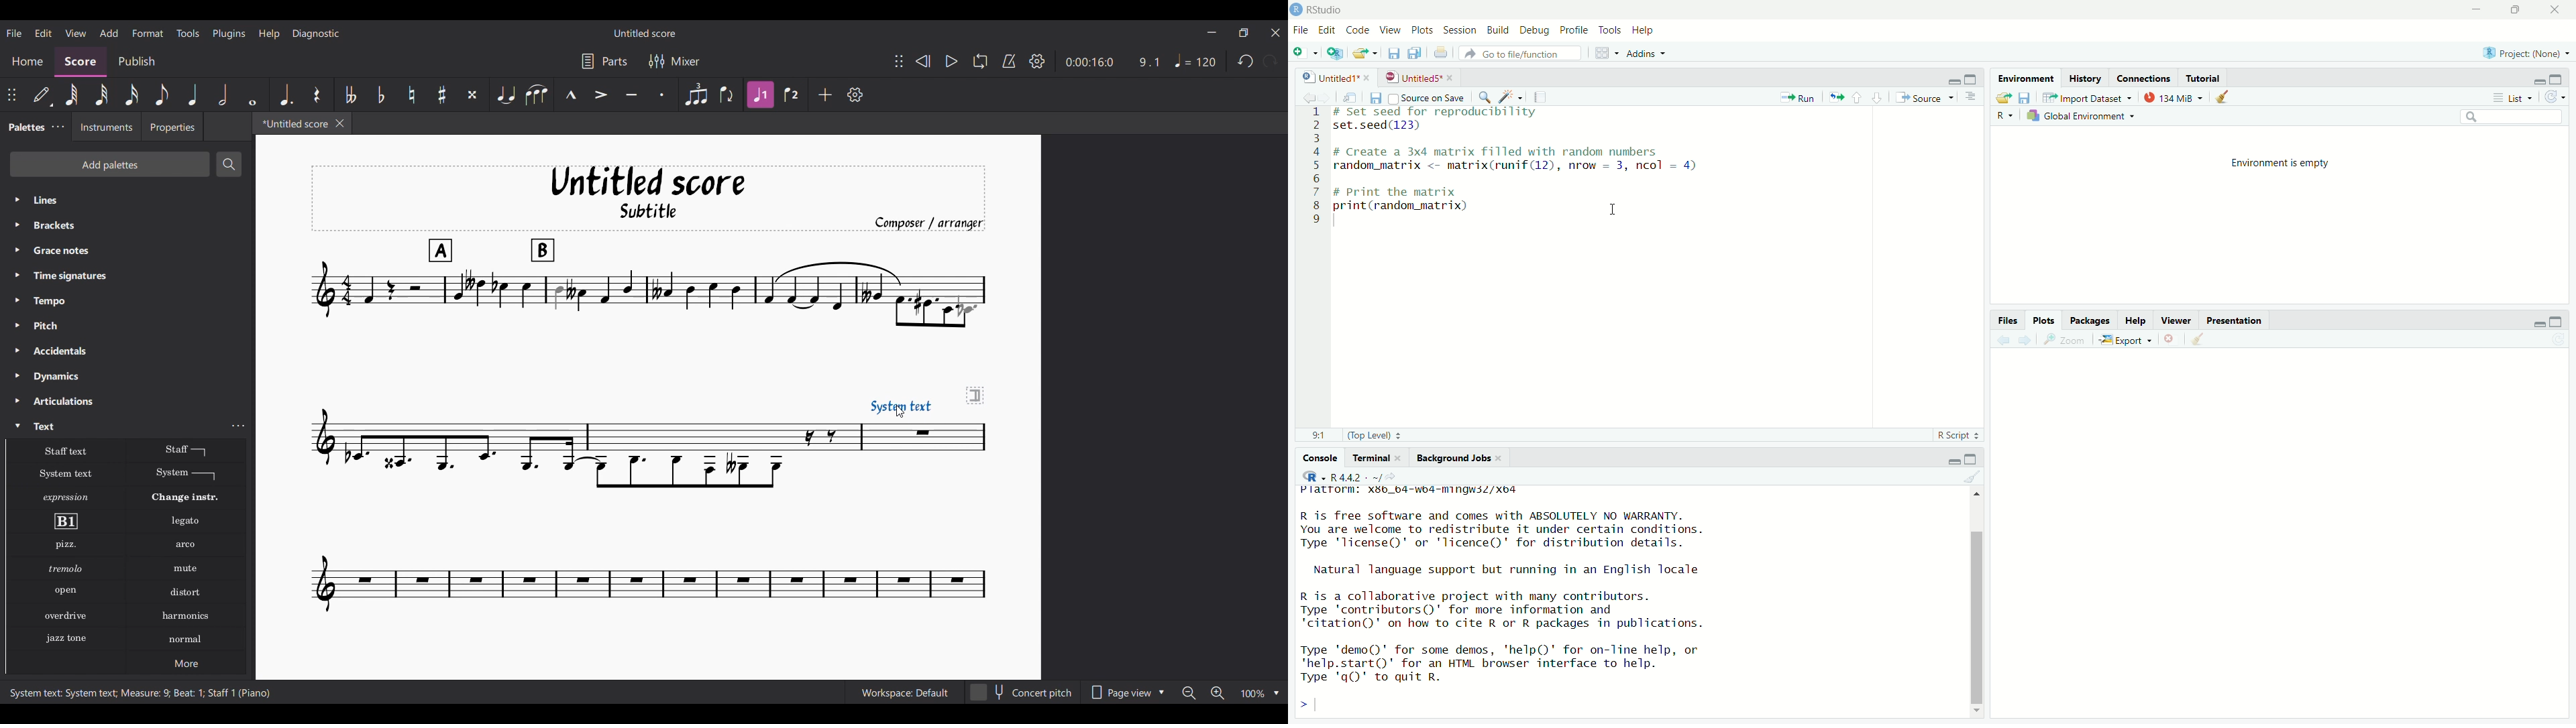 This screenshot has width=2576, height=728. What do you see at coordinates (1375, 98) in the screenshot?
I see `save` at bounding box center [1375, 98].